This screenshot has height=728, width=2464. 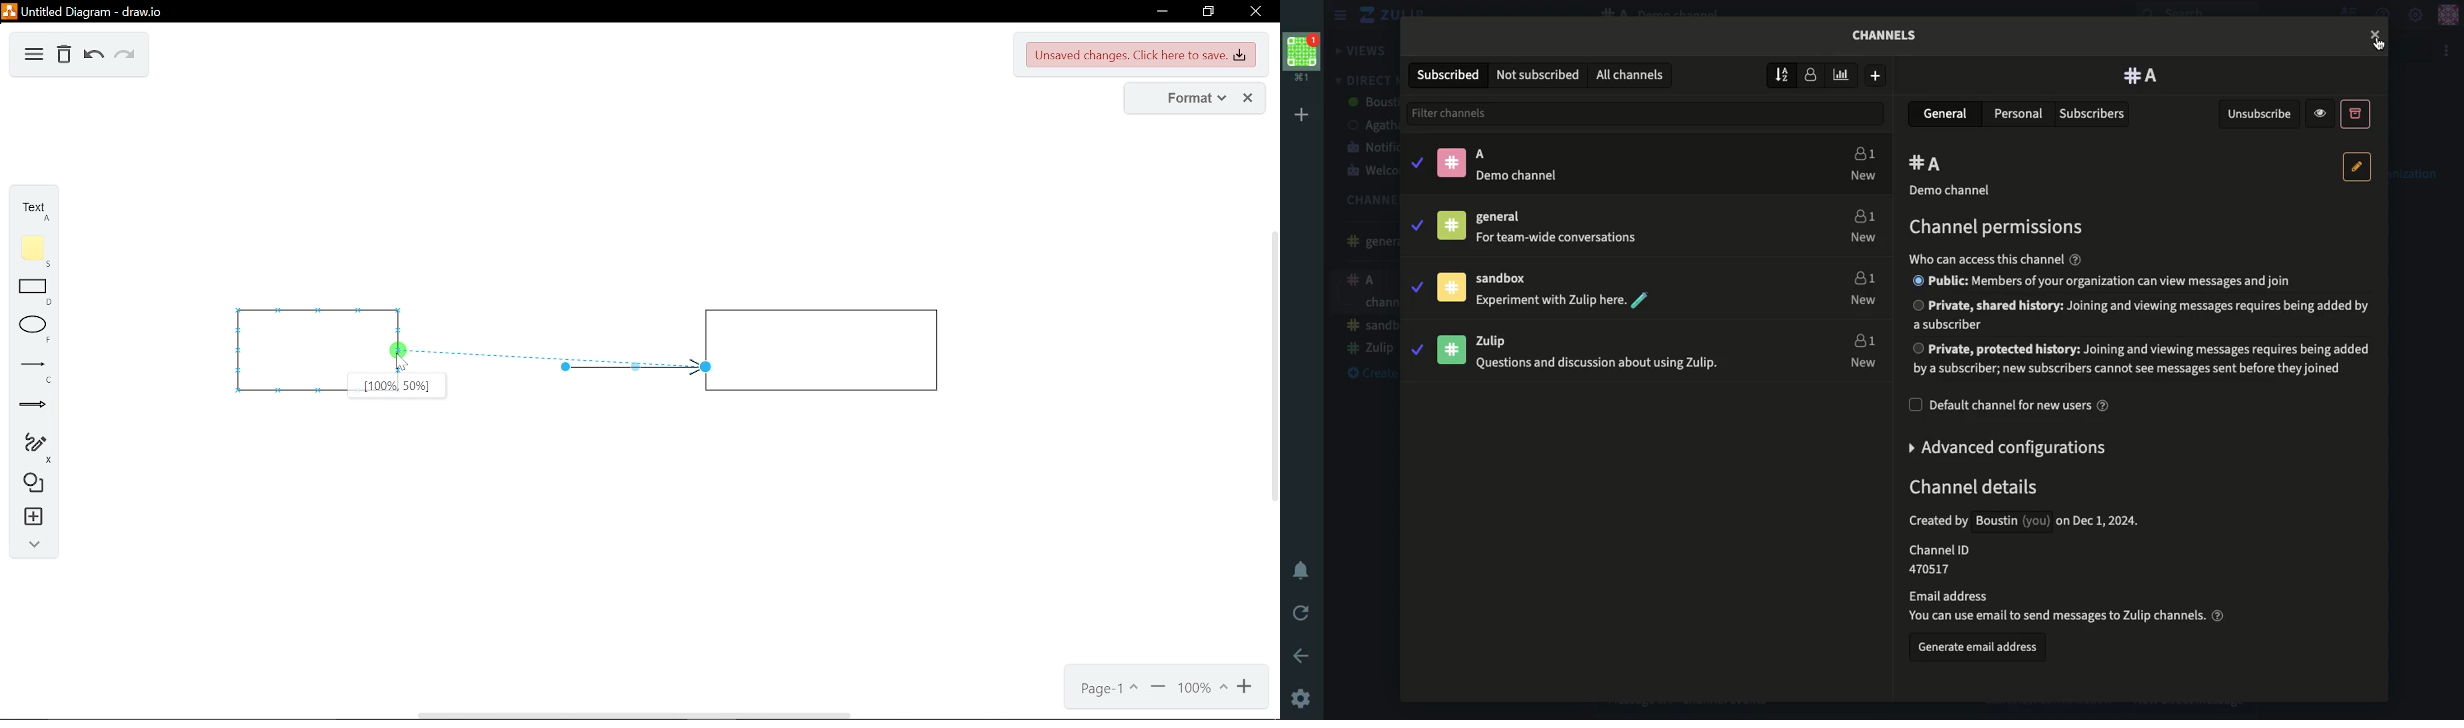 I want to click on Notification bot, so click(x=1371, y=147).